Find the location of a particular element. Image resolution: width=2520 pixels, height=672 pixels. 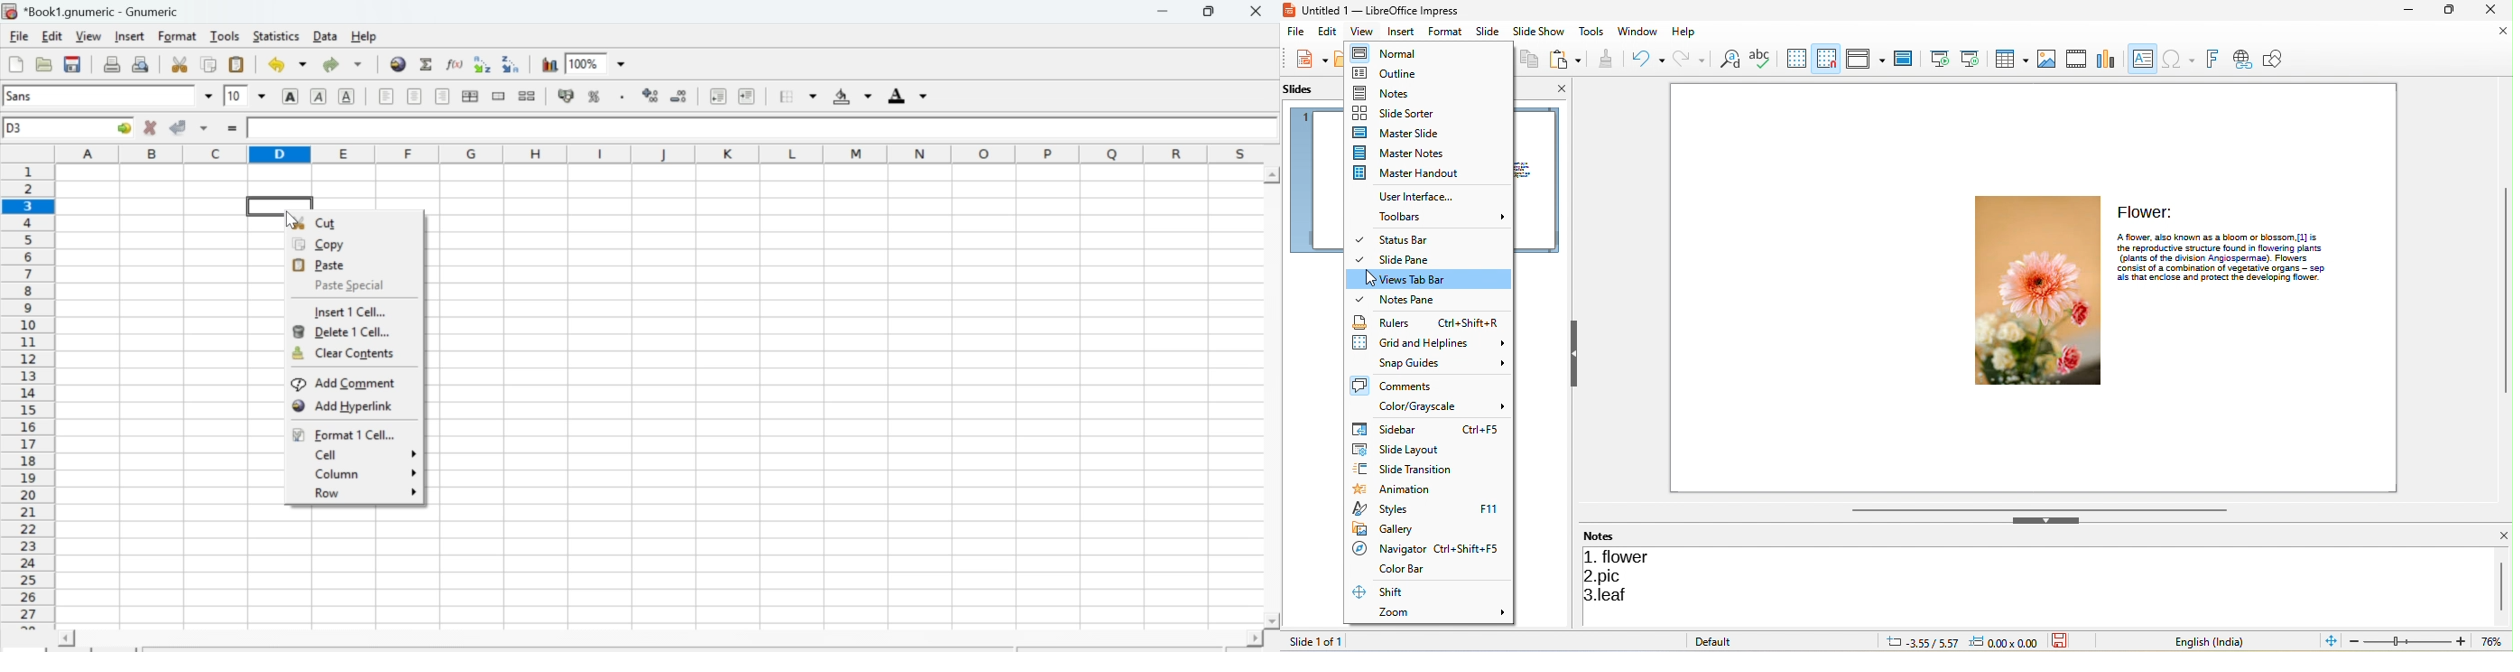

master notes is located at coordinates (1398, 153).